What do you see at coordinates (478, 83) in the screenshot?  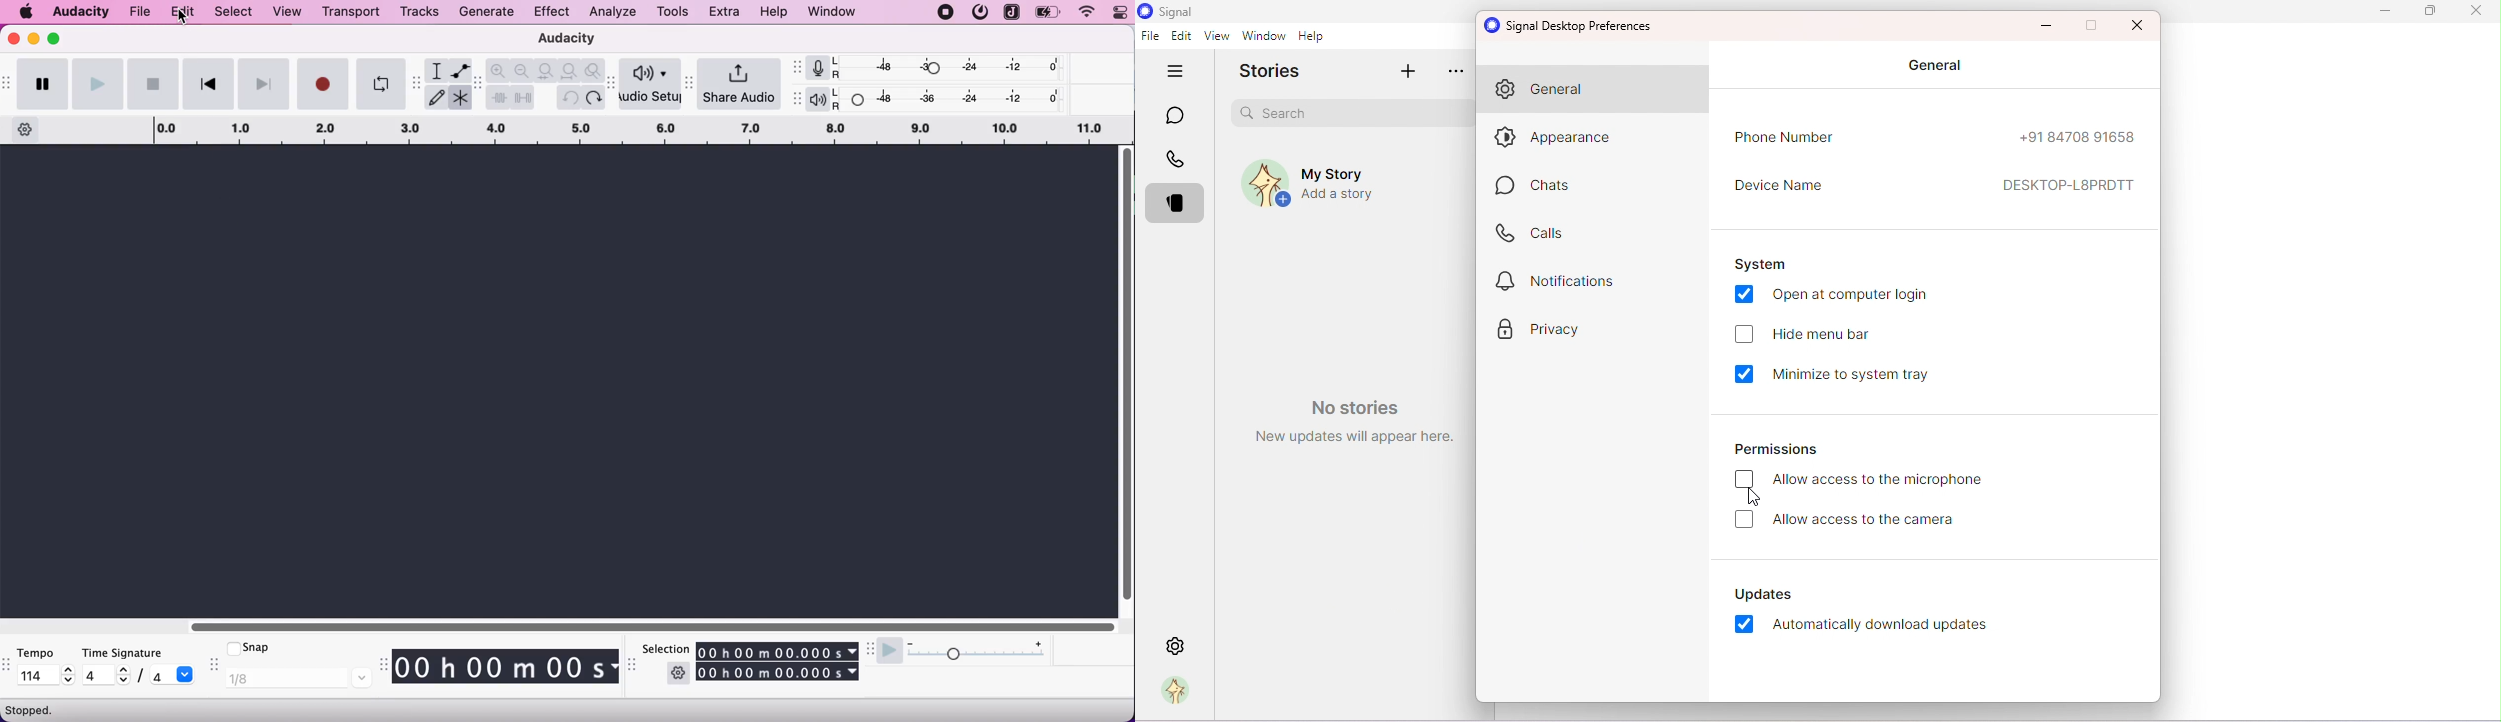 I see `audacity edit tool bar` at bounding box center [478, 83].